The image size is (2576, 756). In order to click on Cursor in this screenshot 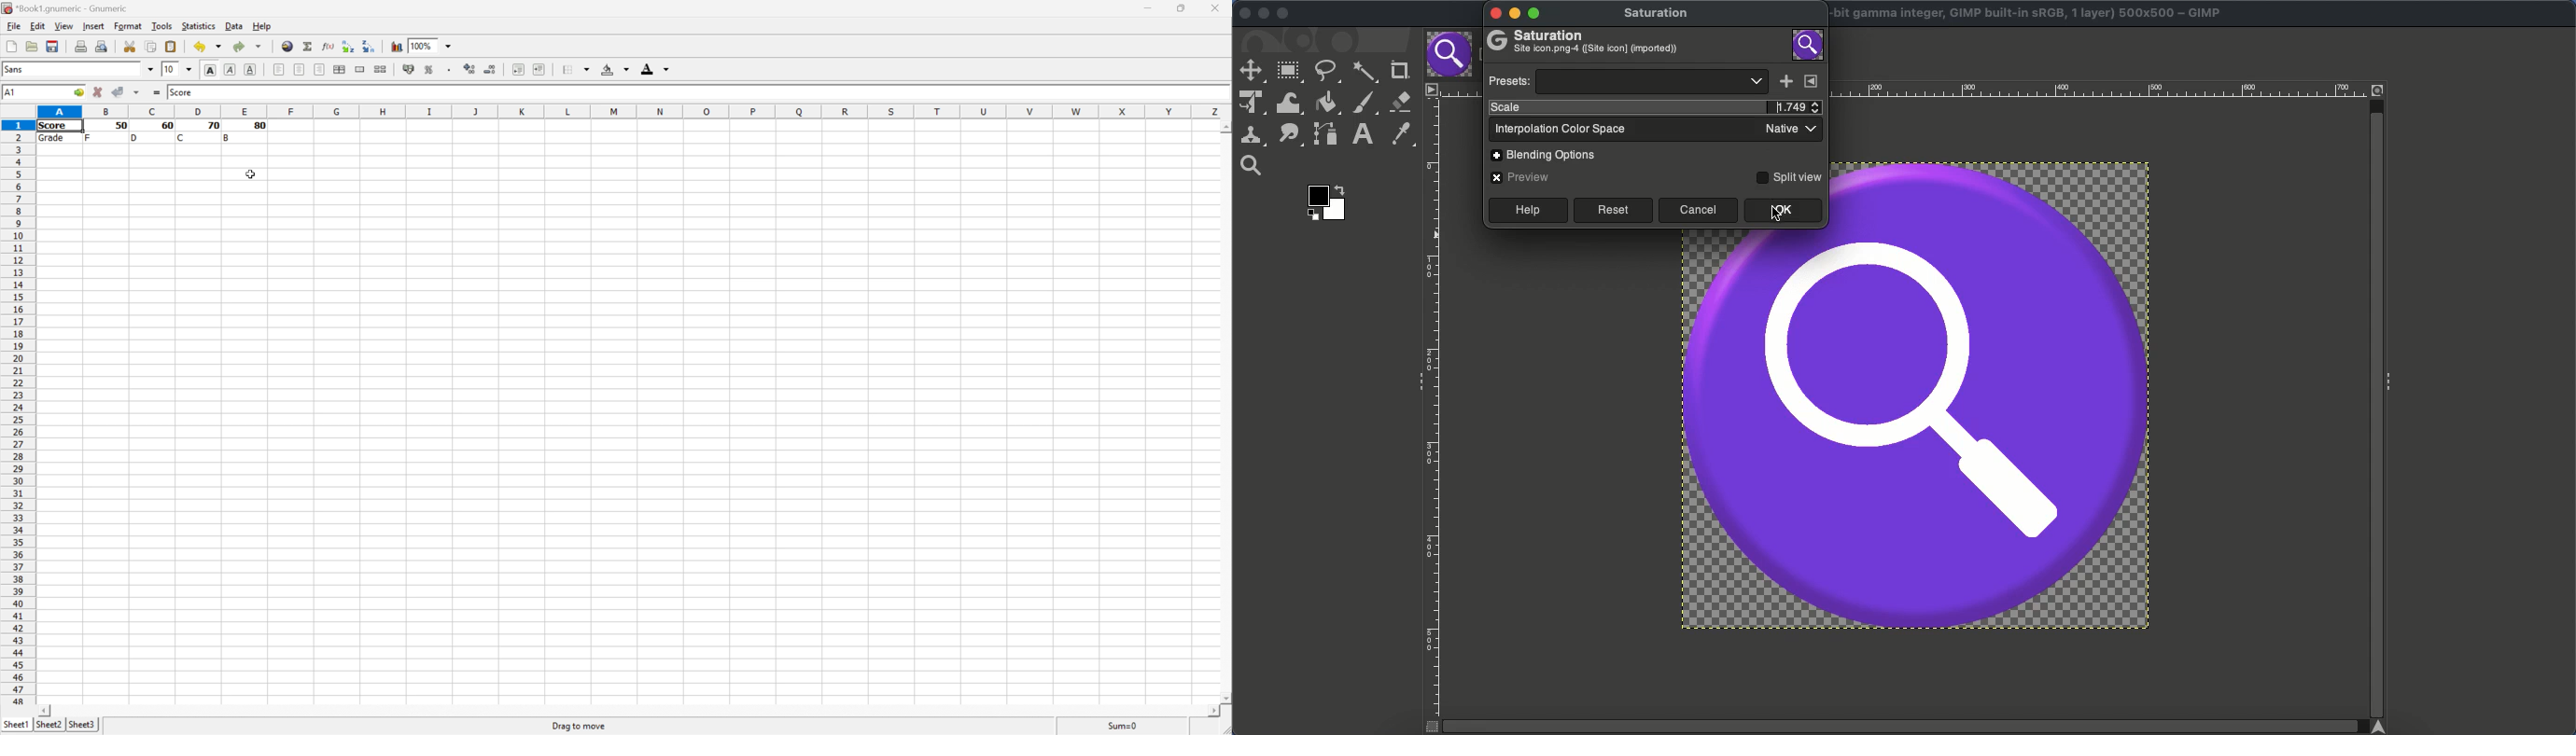, I will do `click(248, 176)`.